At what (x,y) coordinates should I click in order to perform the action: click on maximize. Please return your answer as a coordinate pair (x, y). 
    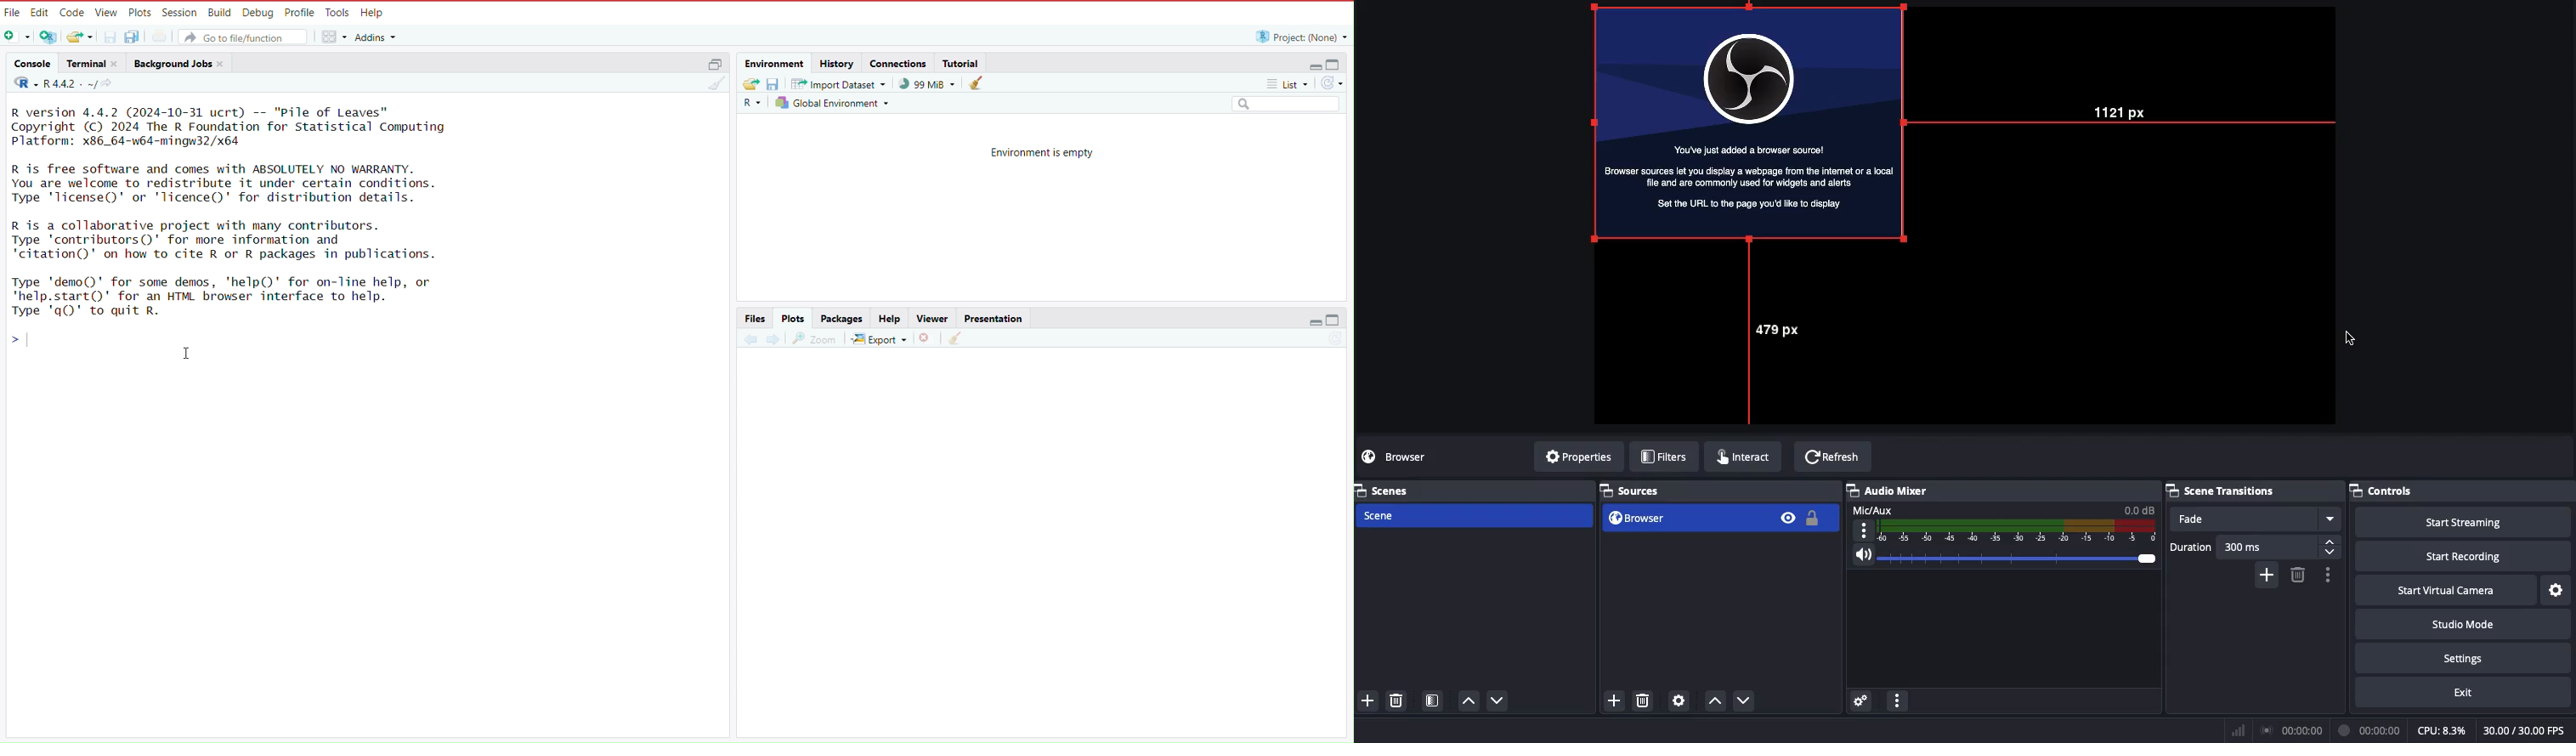
    Looking at the image, I should click on (1341, 323).